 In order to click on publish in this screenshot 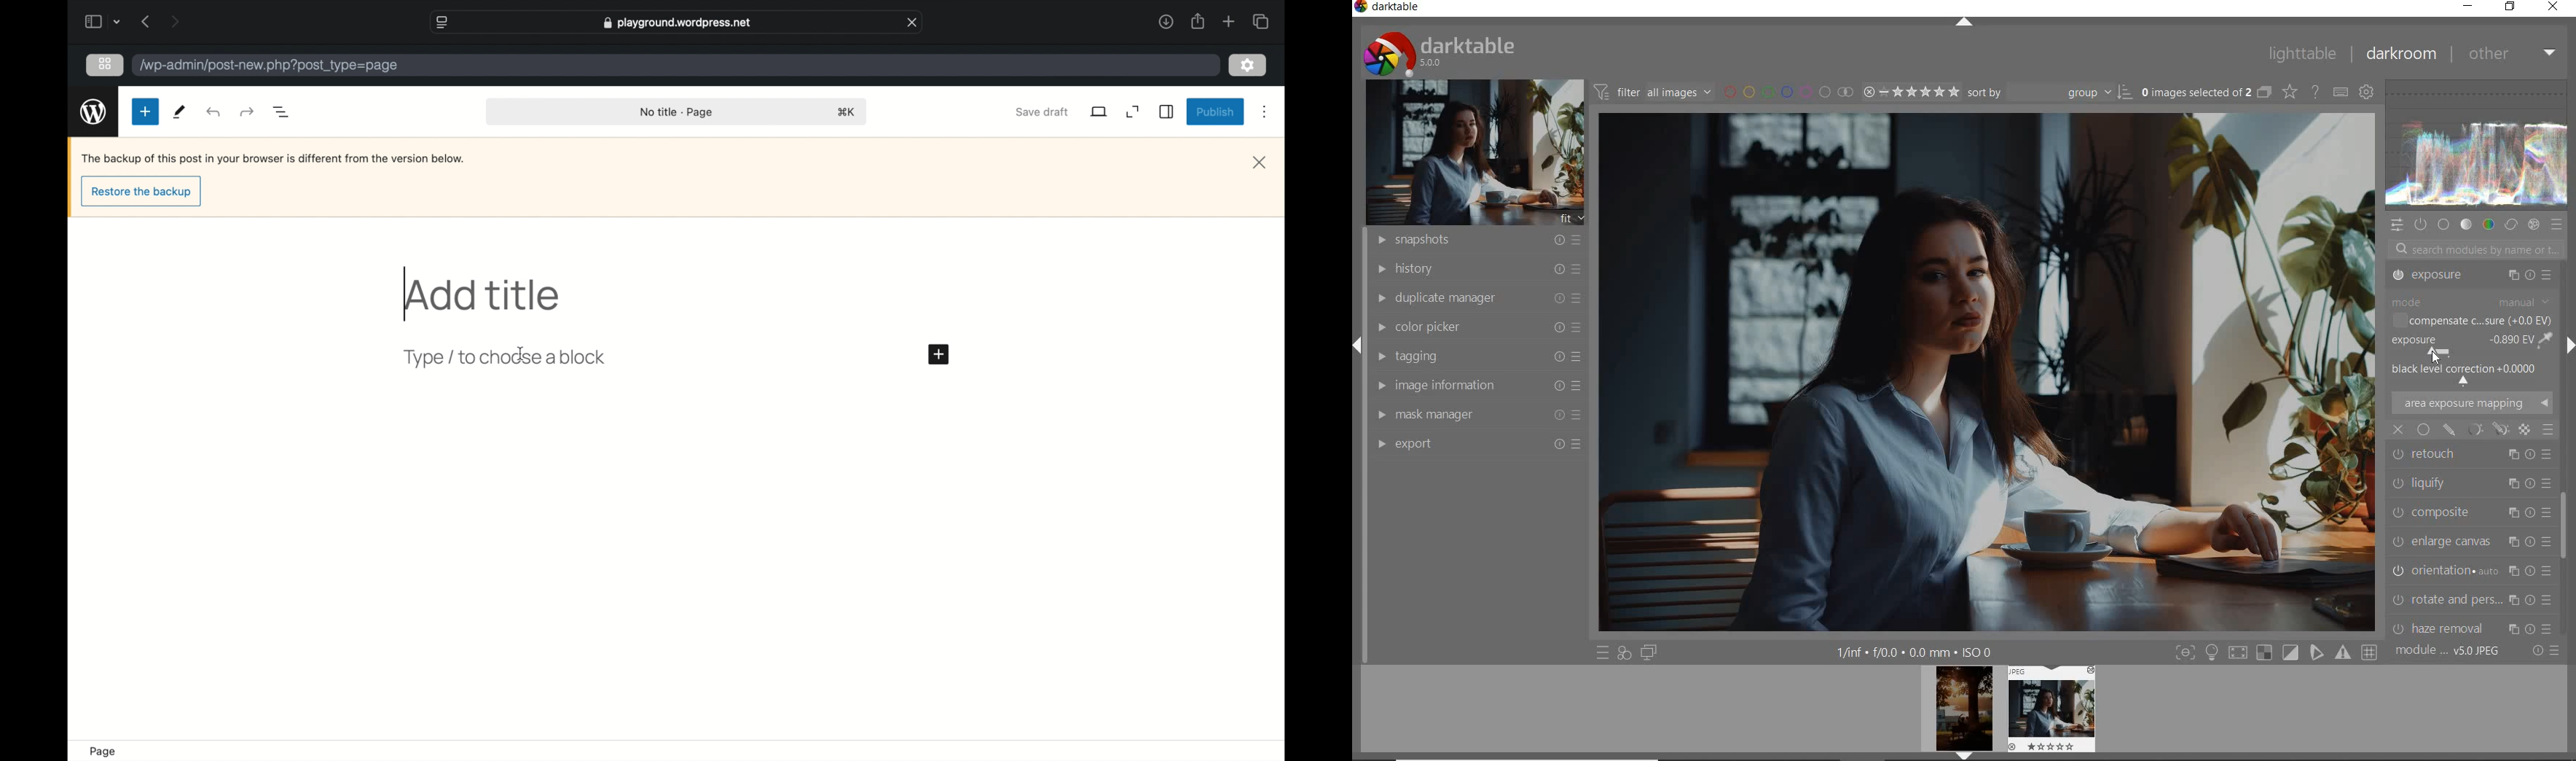, I will do `click(1215, 113)`.